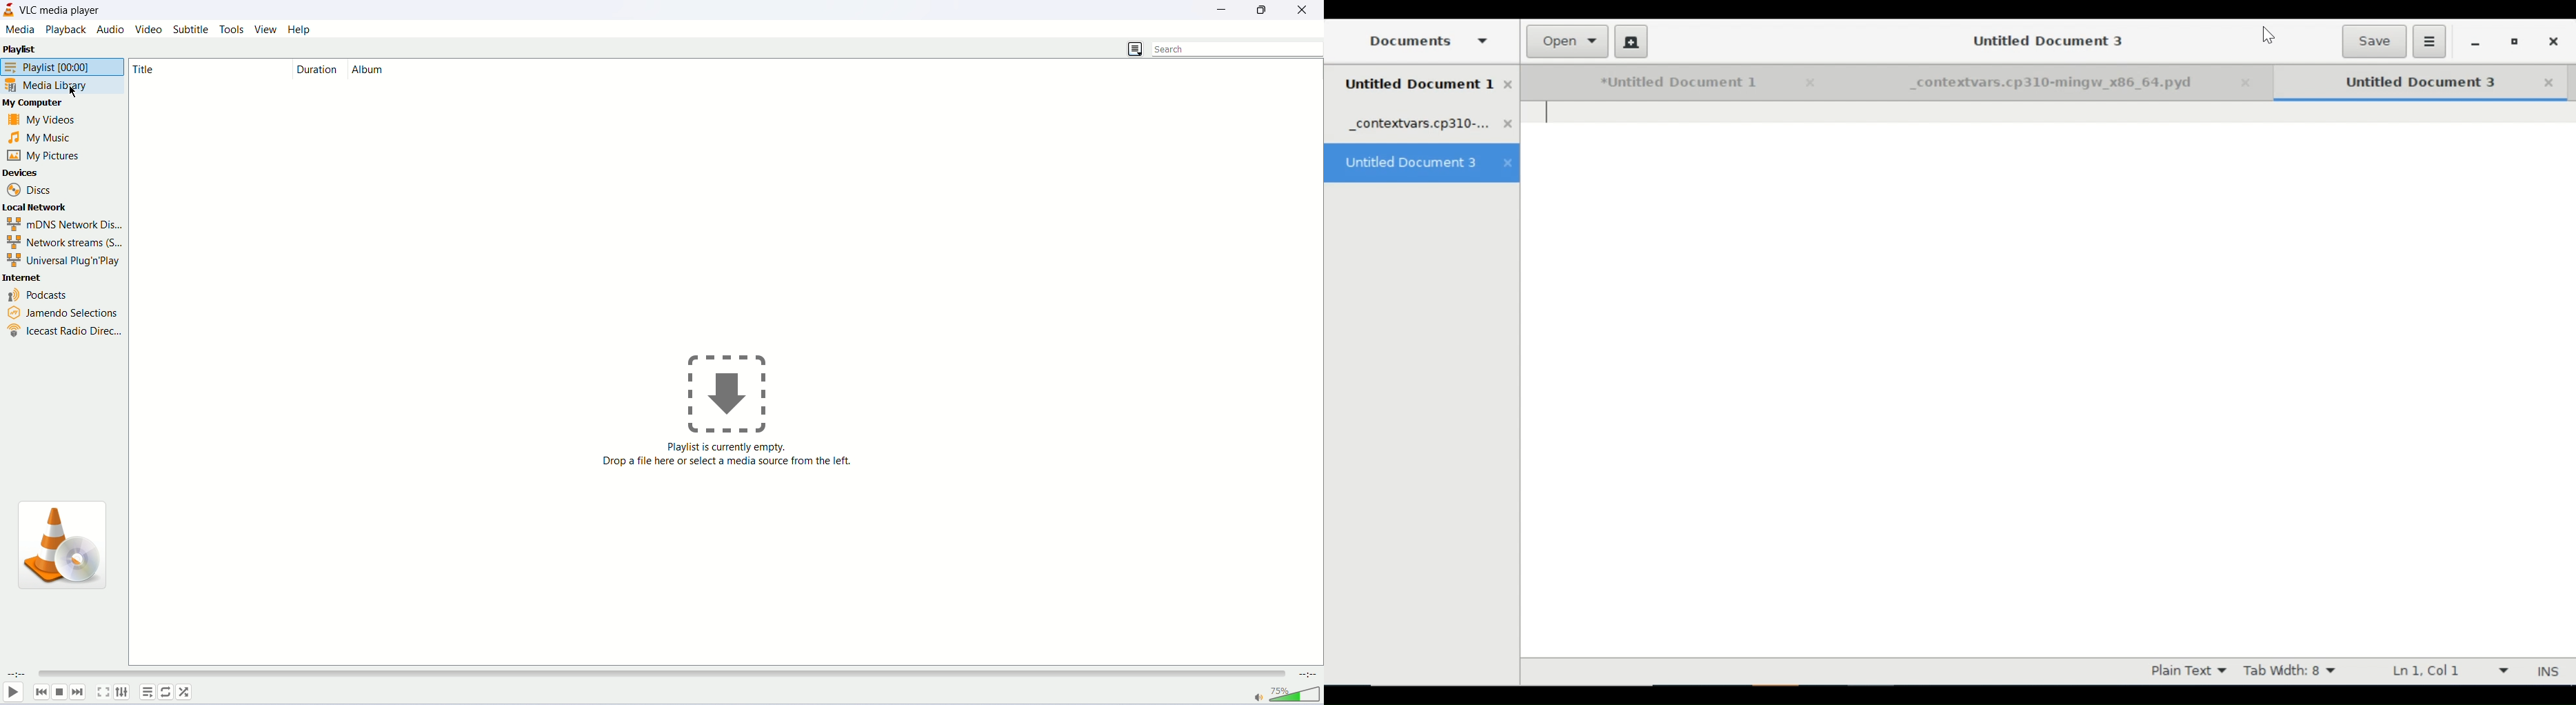 This screenshot has width=2576, height=728. Describe the element at coordinates (61, 691) in the screenshot. I see `stop` at that location.